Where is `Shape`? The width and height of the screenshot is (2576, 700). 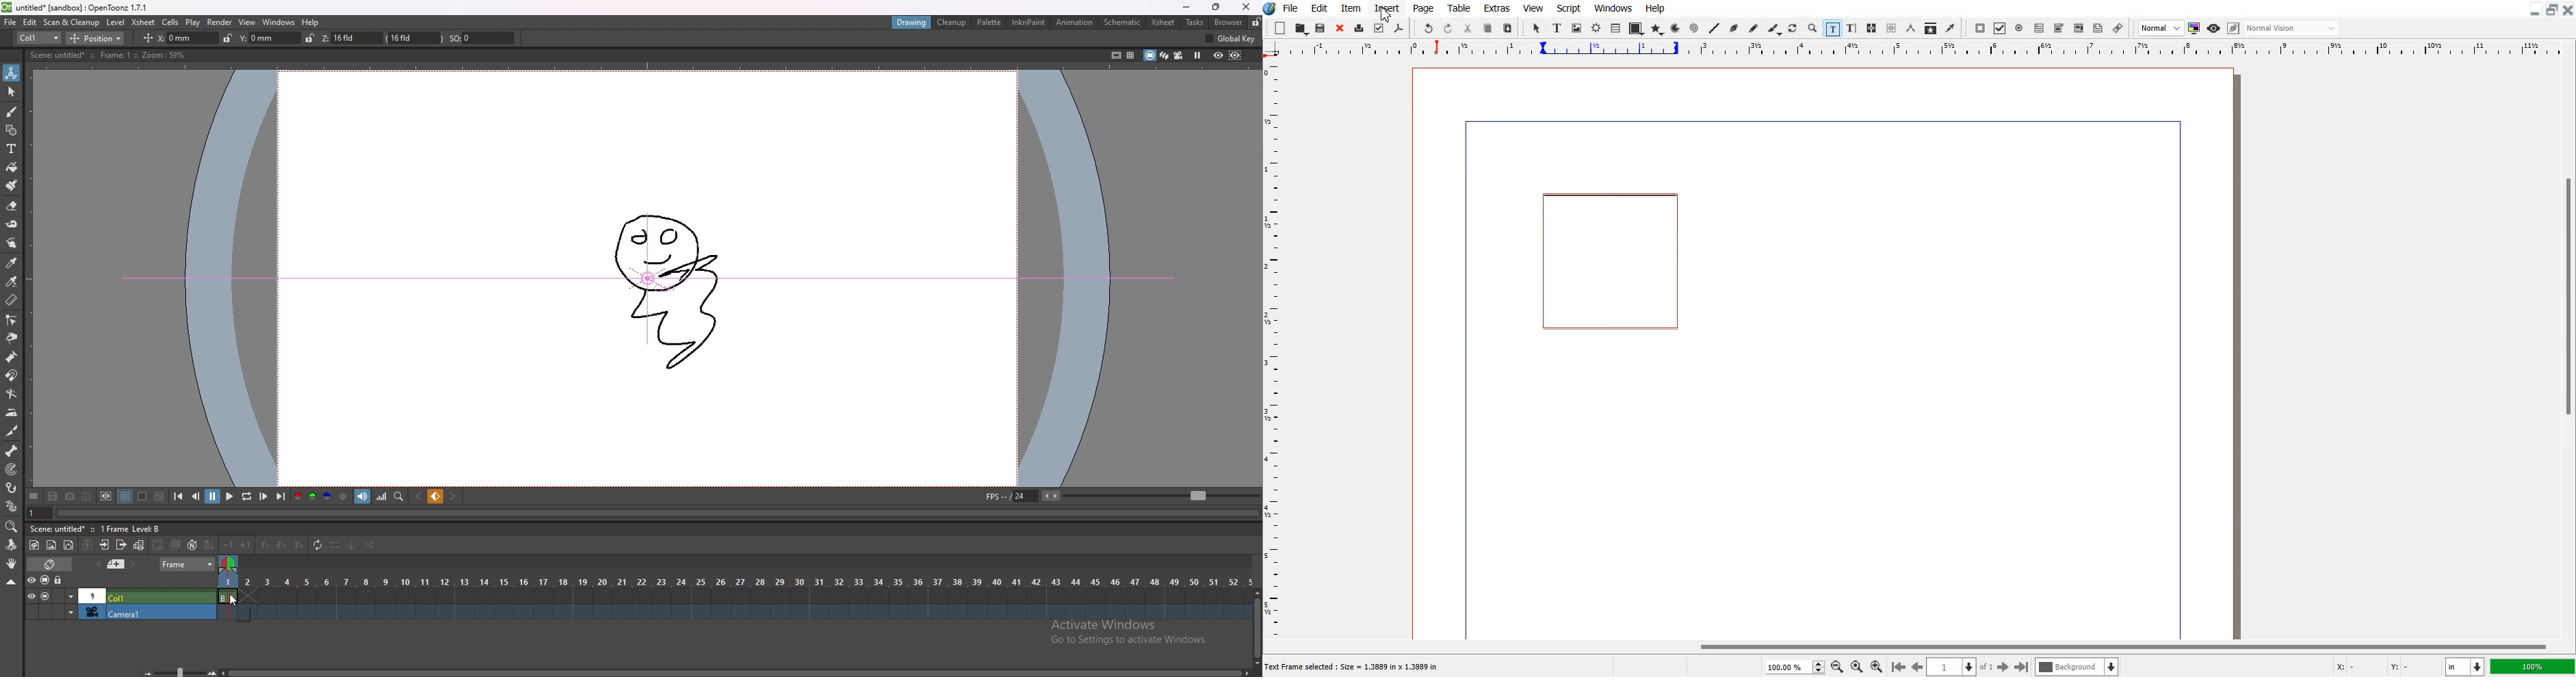
Shape is located at coordinates (1636, 29).